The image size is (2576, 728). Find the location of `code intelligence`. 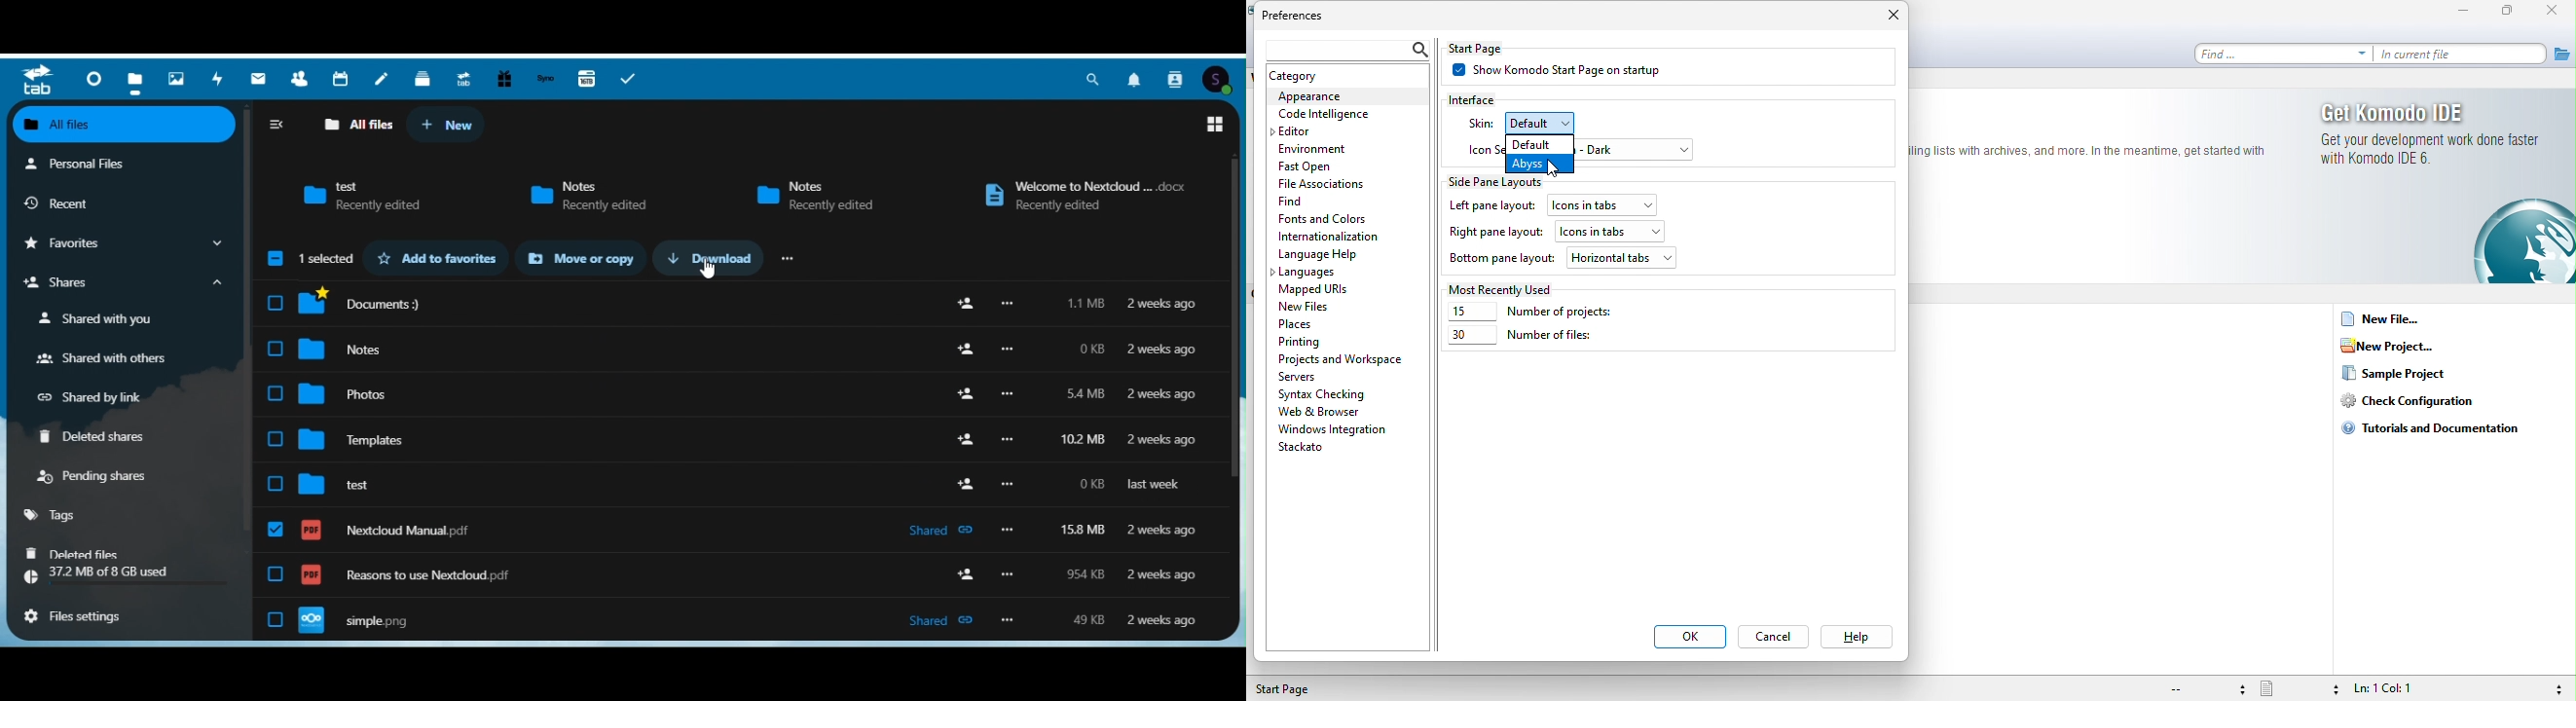

code intelligence is located at coordinates (1324, 115).